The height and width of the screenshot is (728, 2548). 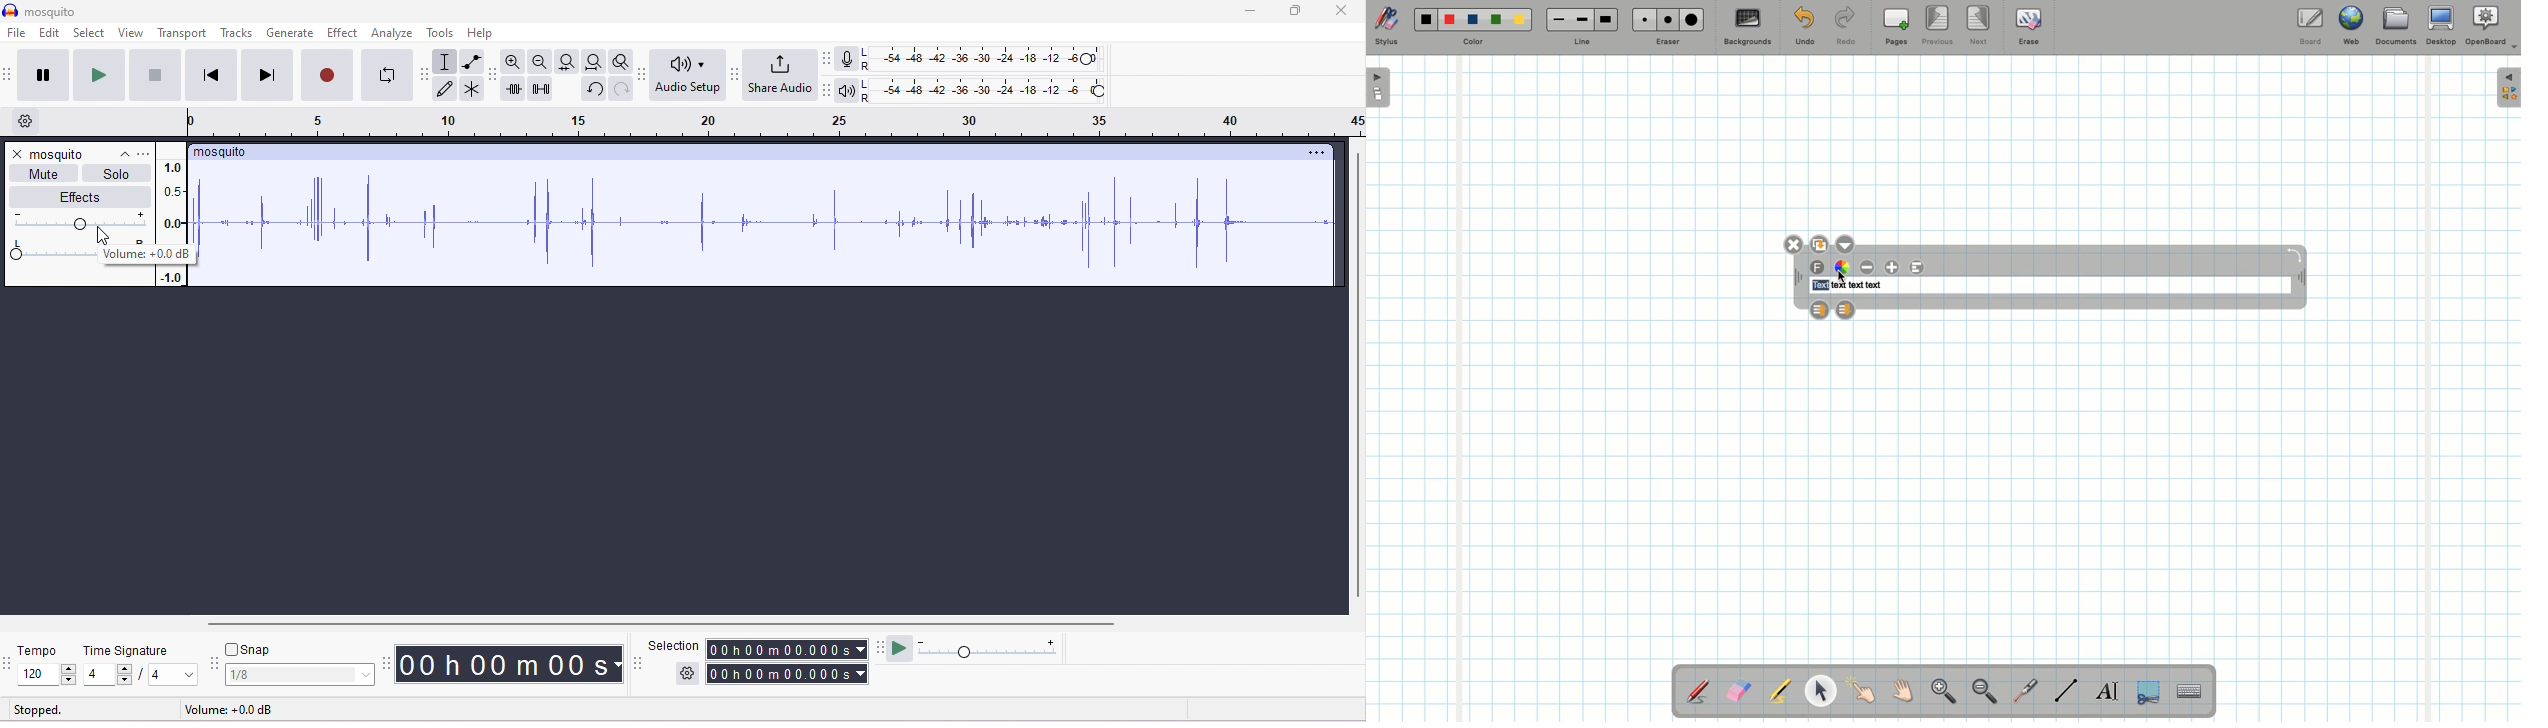 I want to click on select, so click(x=88, y=34).